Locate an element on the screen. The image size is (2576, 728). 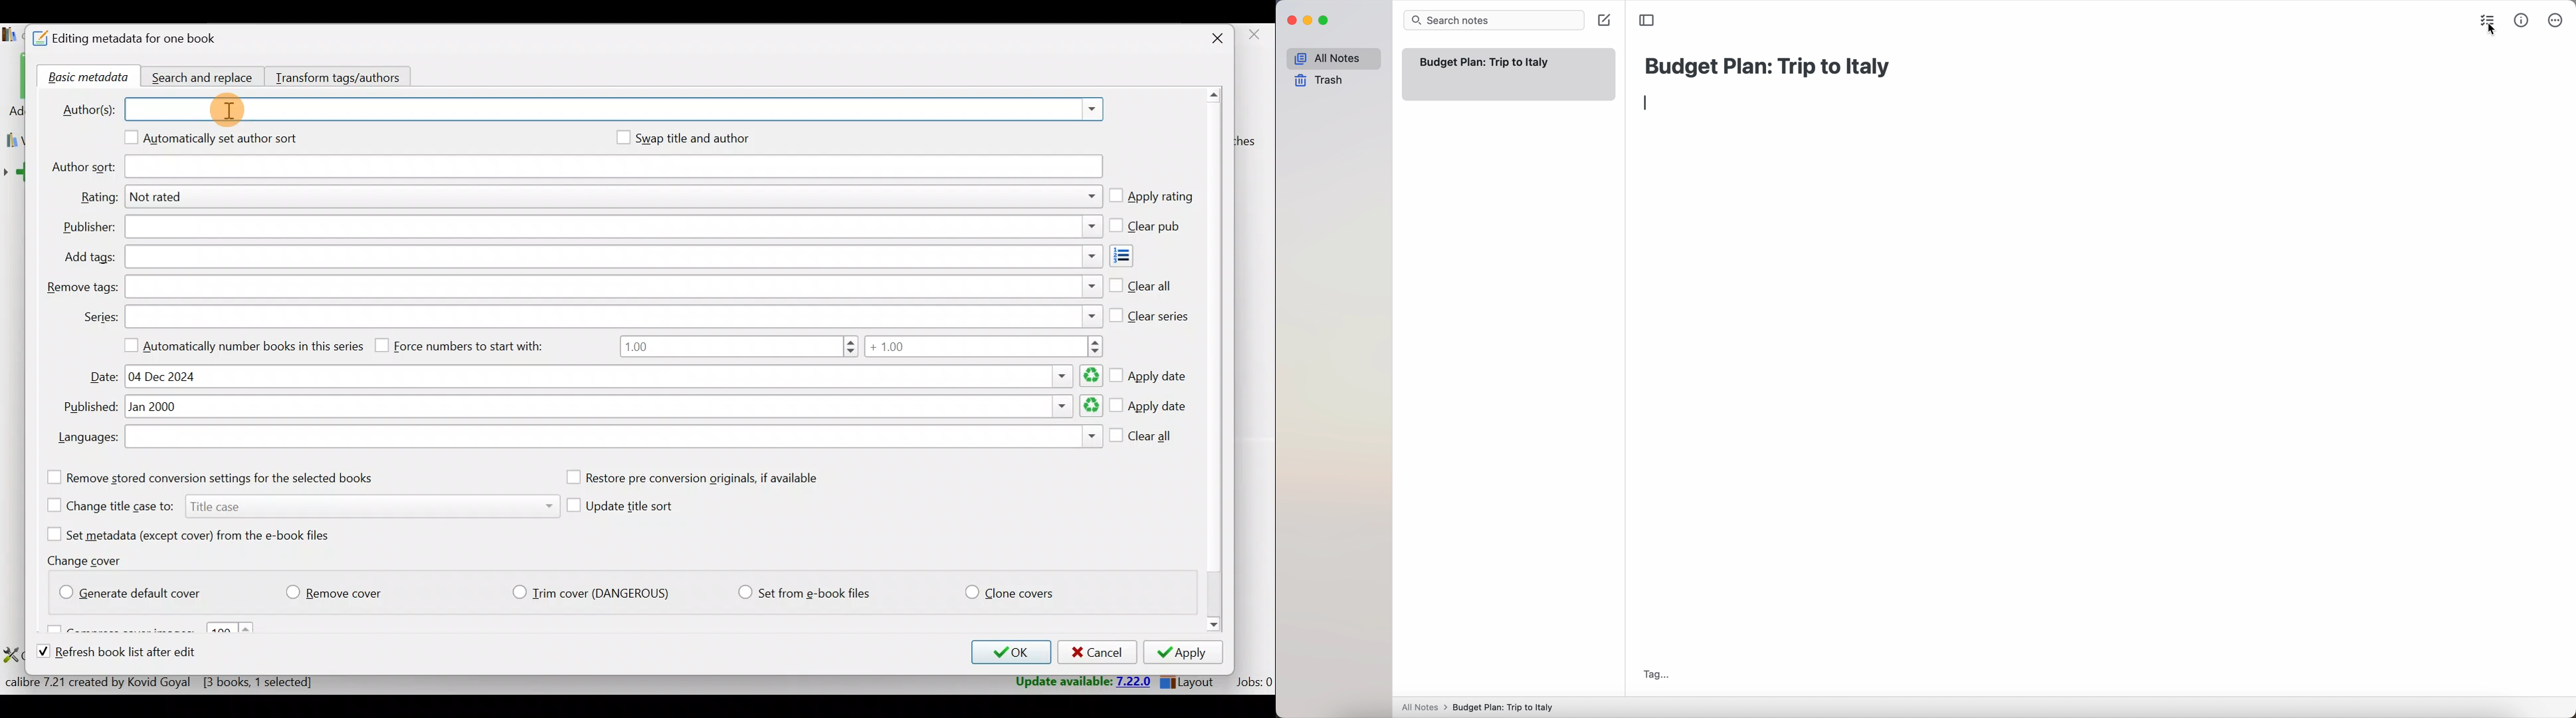
Apply is located at coordinates (1187, 654).